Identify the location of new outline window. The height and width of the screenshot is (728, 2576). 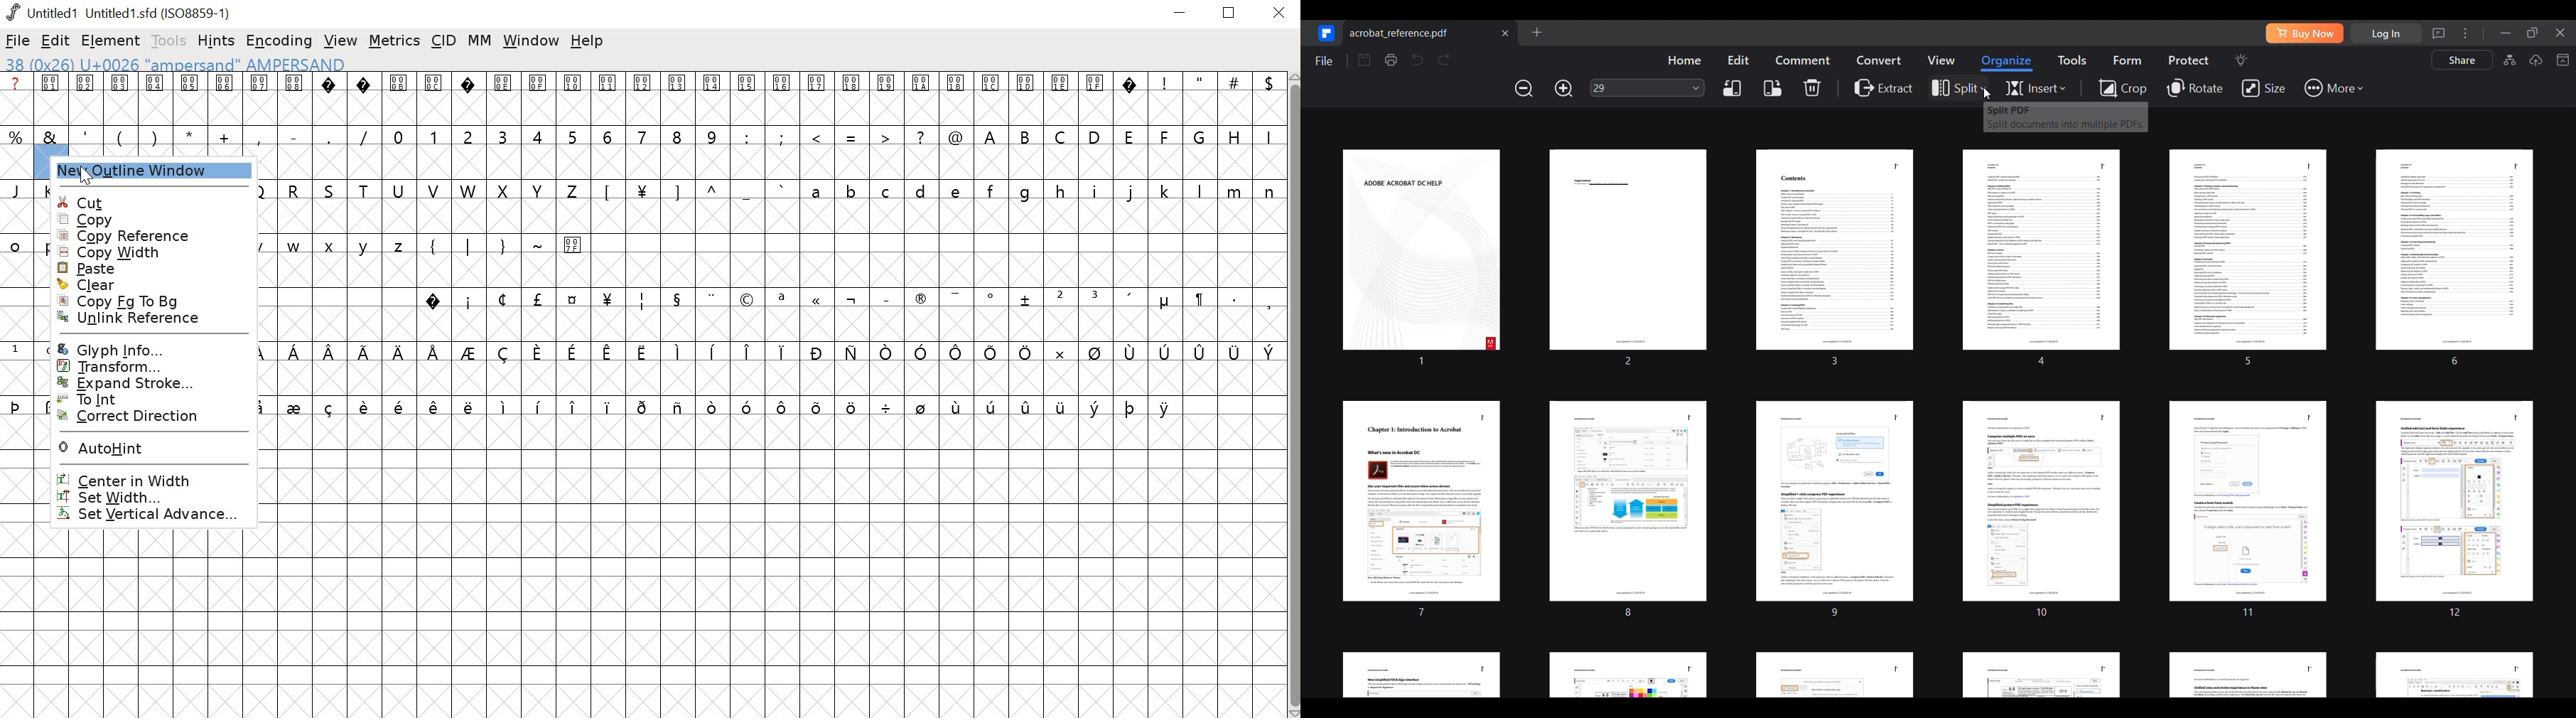
(149, 174).